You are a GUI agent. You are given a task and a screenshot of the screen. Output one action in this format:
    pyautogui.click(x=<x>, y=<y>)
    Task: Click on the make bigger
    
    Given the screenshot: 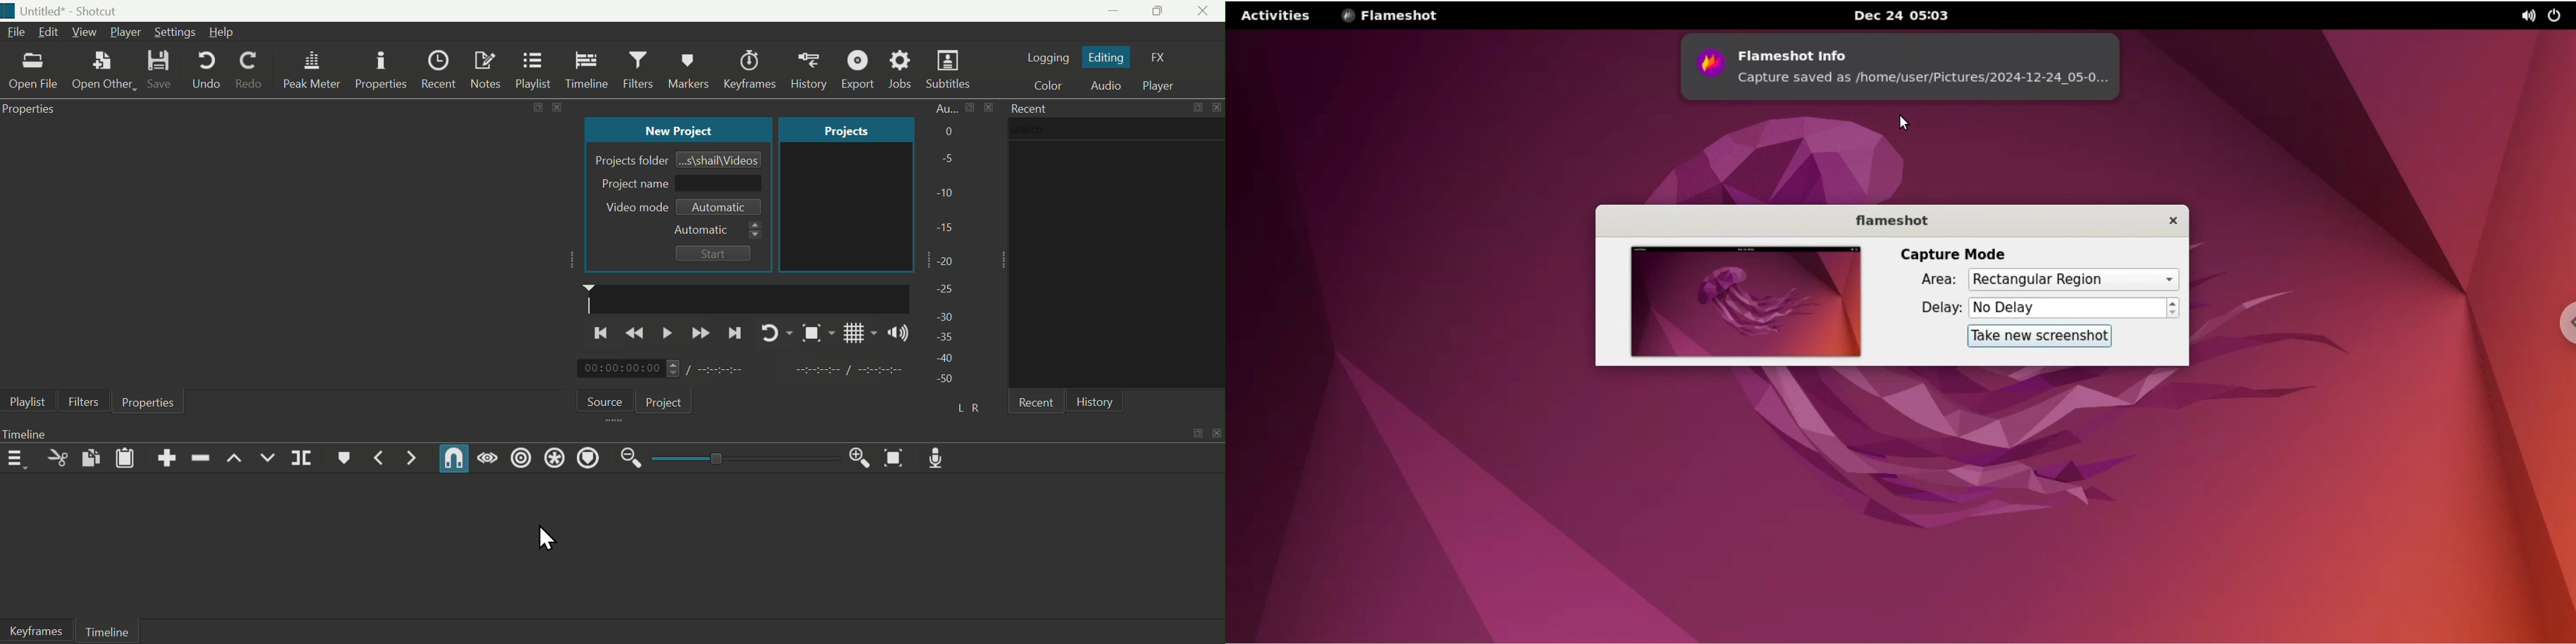 What is the action you would take?
    pyautogui.click(x=971, y=108)
    